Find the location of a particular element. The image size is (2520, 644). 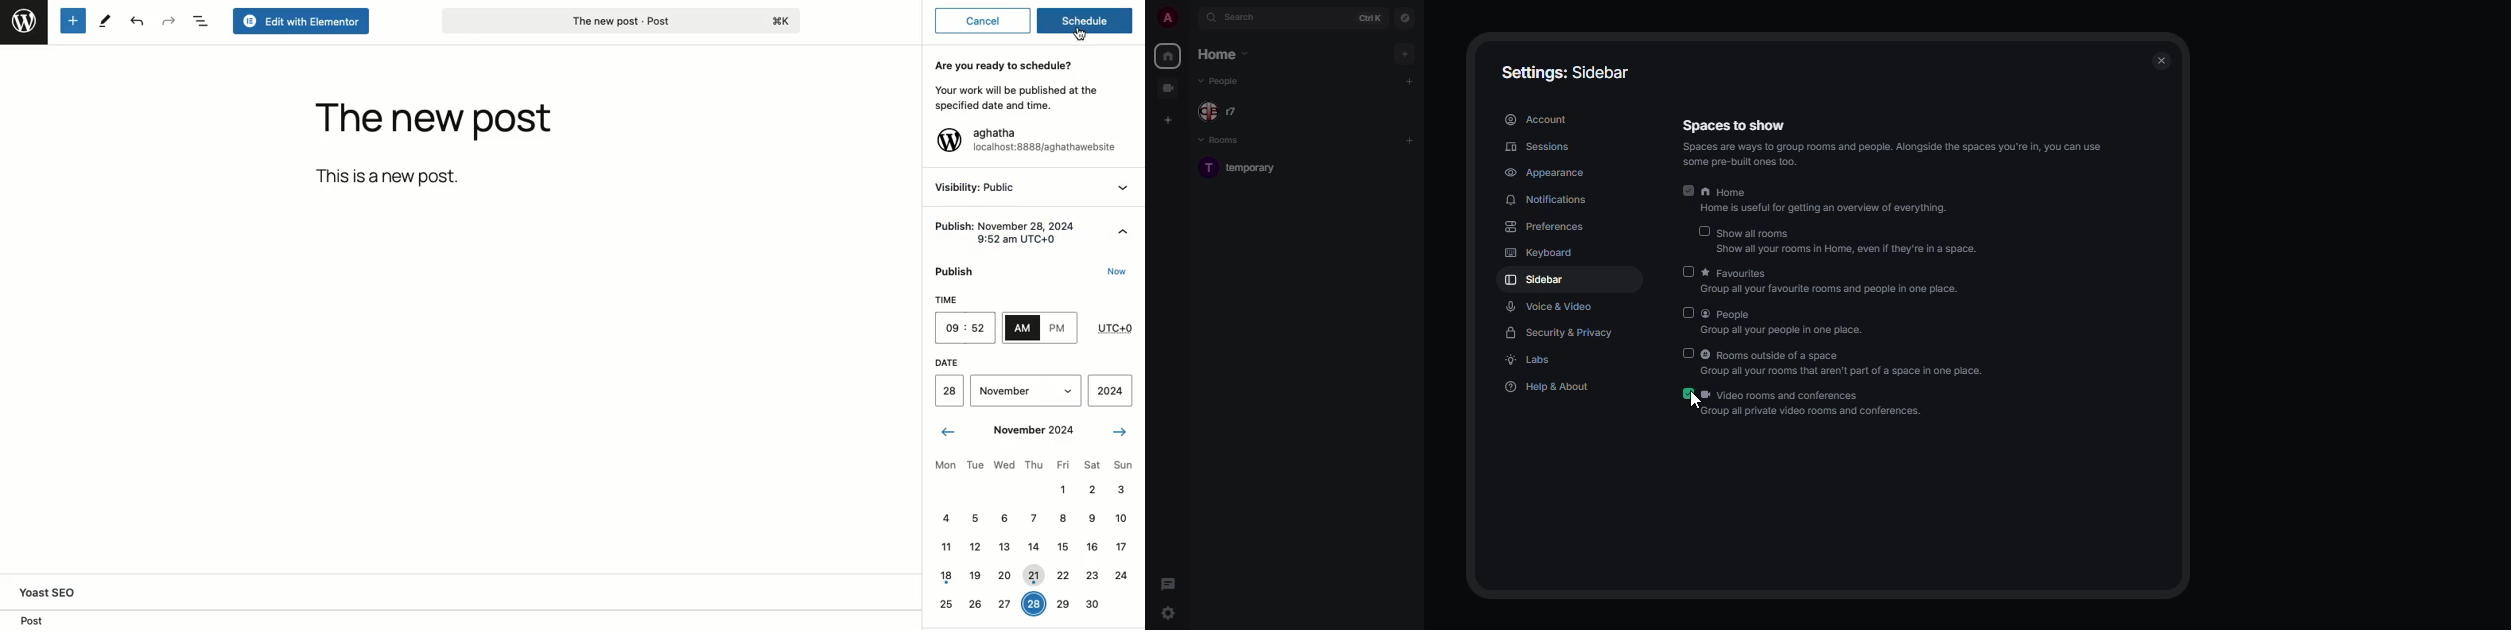

Group all your rooms that aren't part of a space in one place. is located at coordinates (1853, 373).